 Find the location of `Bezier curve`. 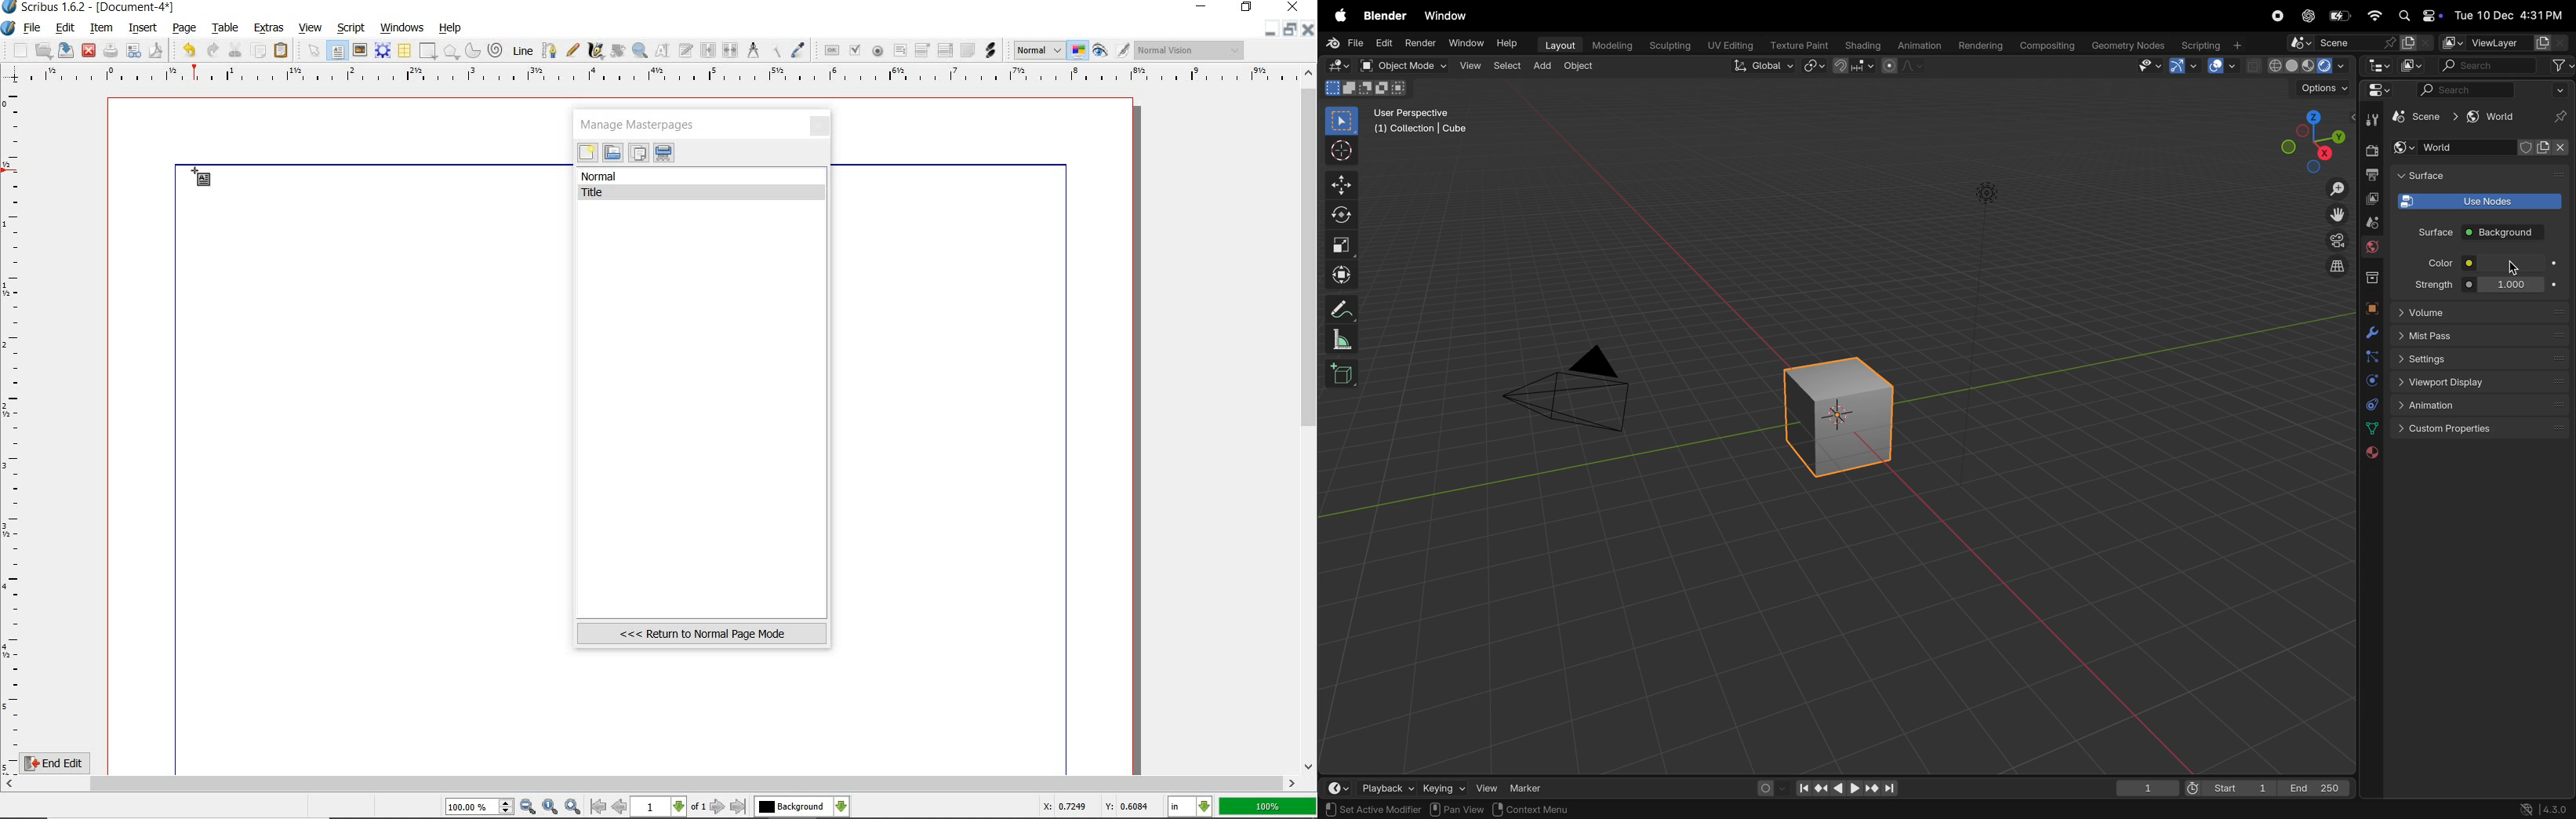

Bezier curve is located at coordinates (547, 50).